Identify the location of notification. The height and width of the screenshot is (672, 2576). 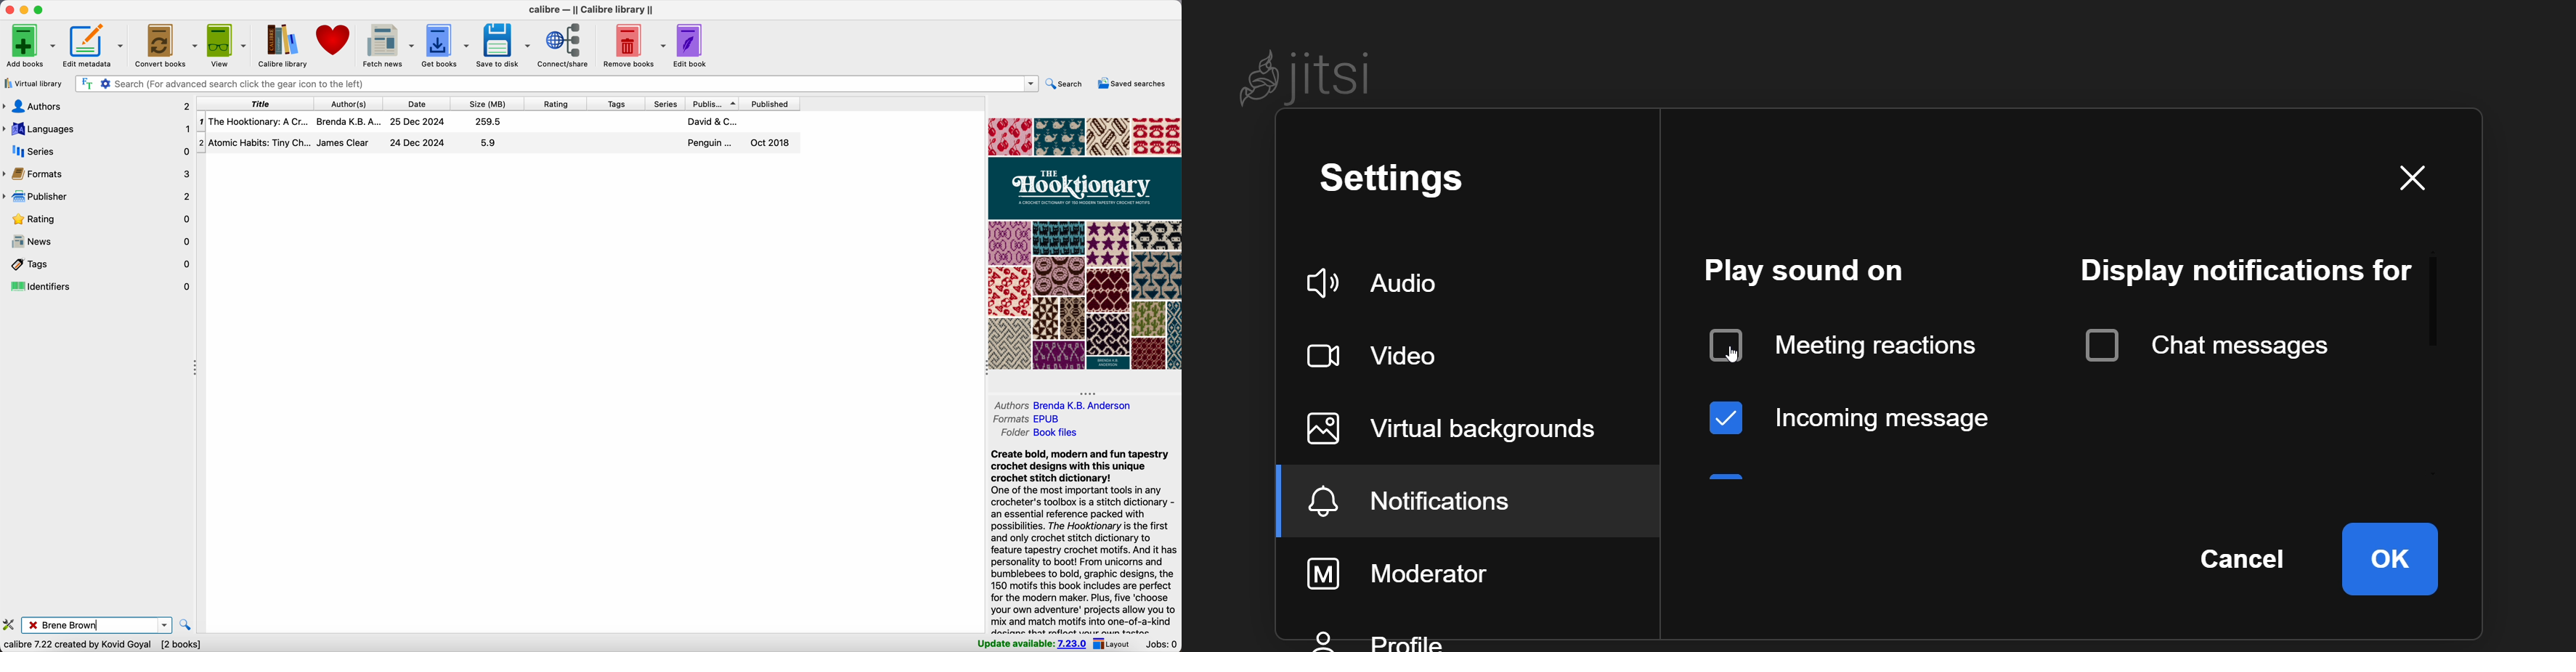
(1435, 500).